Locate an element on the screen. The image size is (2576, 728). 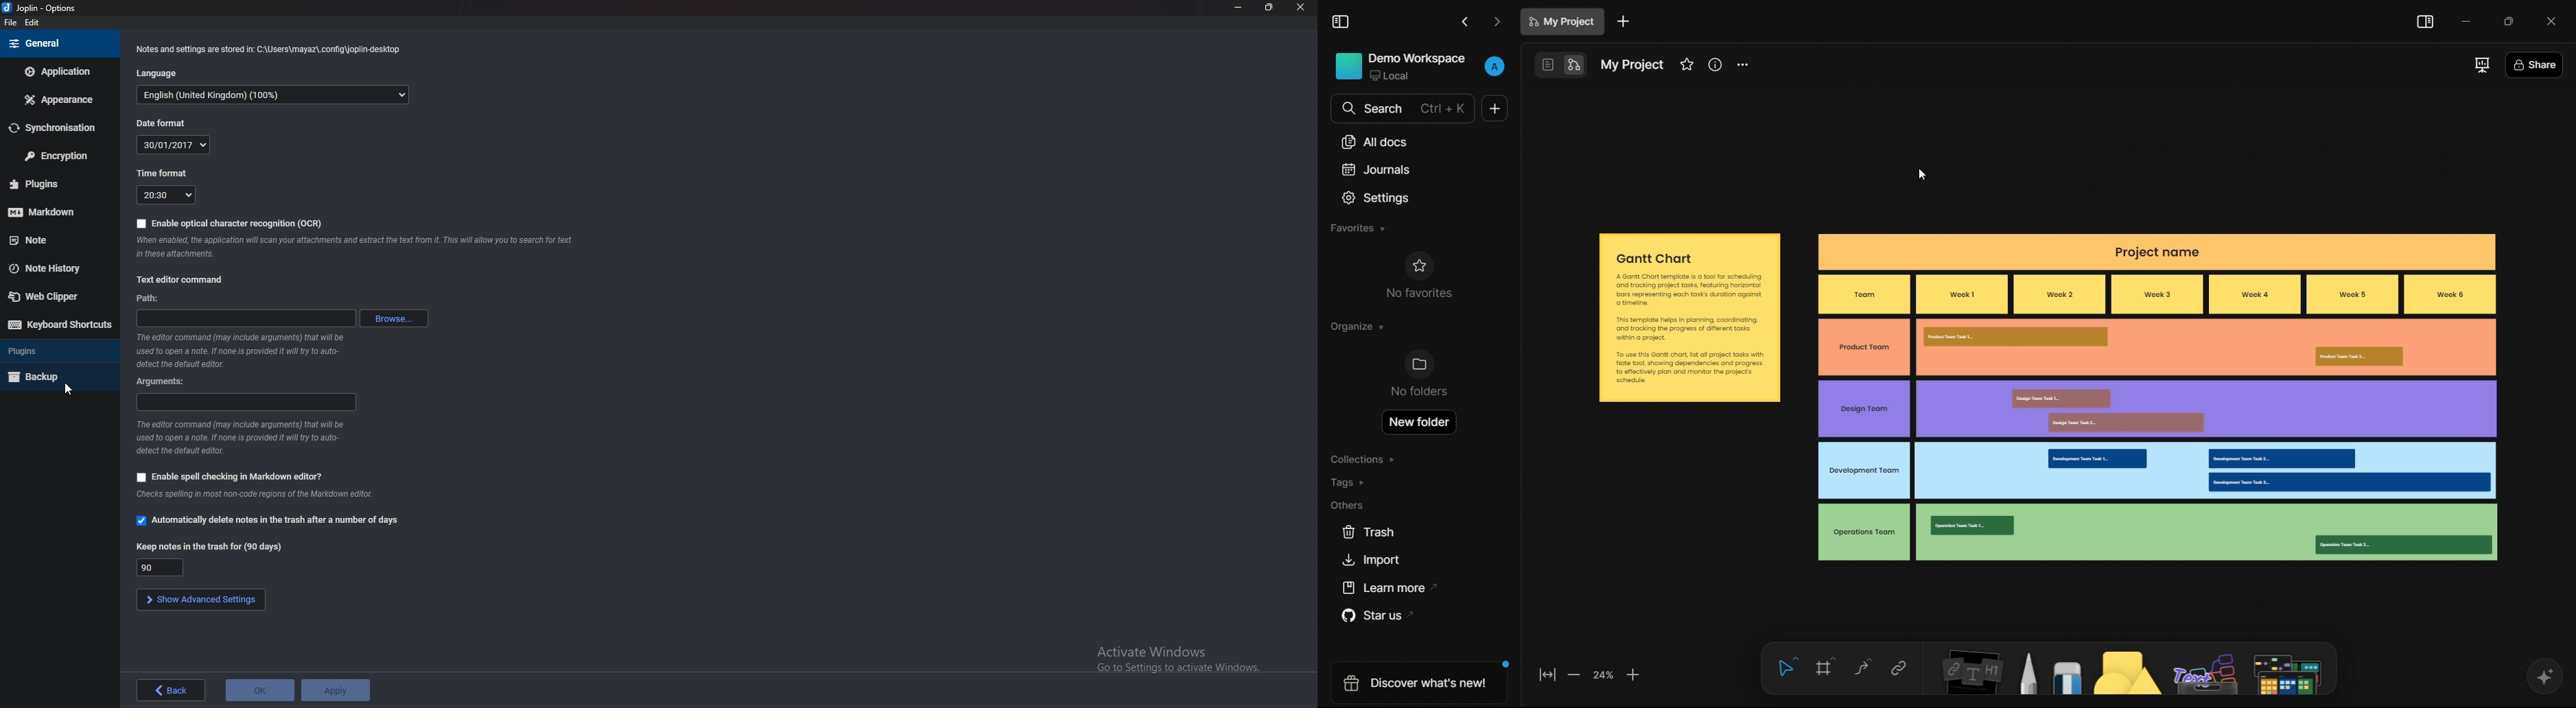
days is located at coordinates (161, 567).